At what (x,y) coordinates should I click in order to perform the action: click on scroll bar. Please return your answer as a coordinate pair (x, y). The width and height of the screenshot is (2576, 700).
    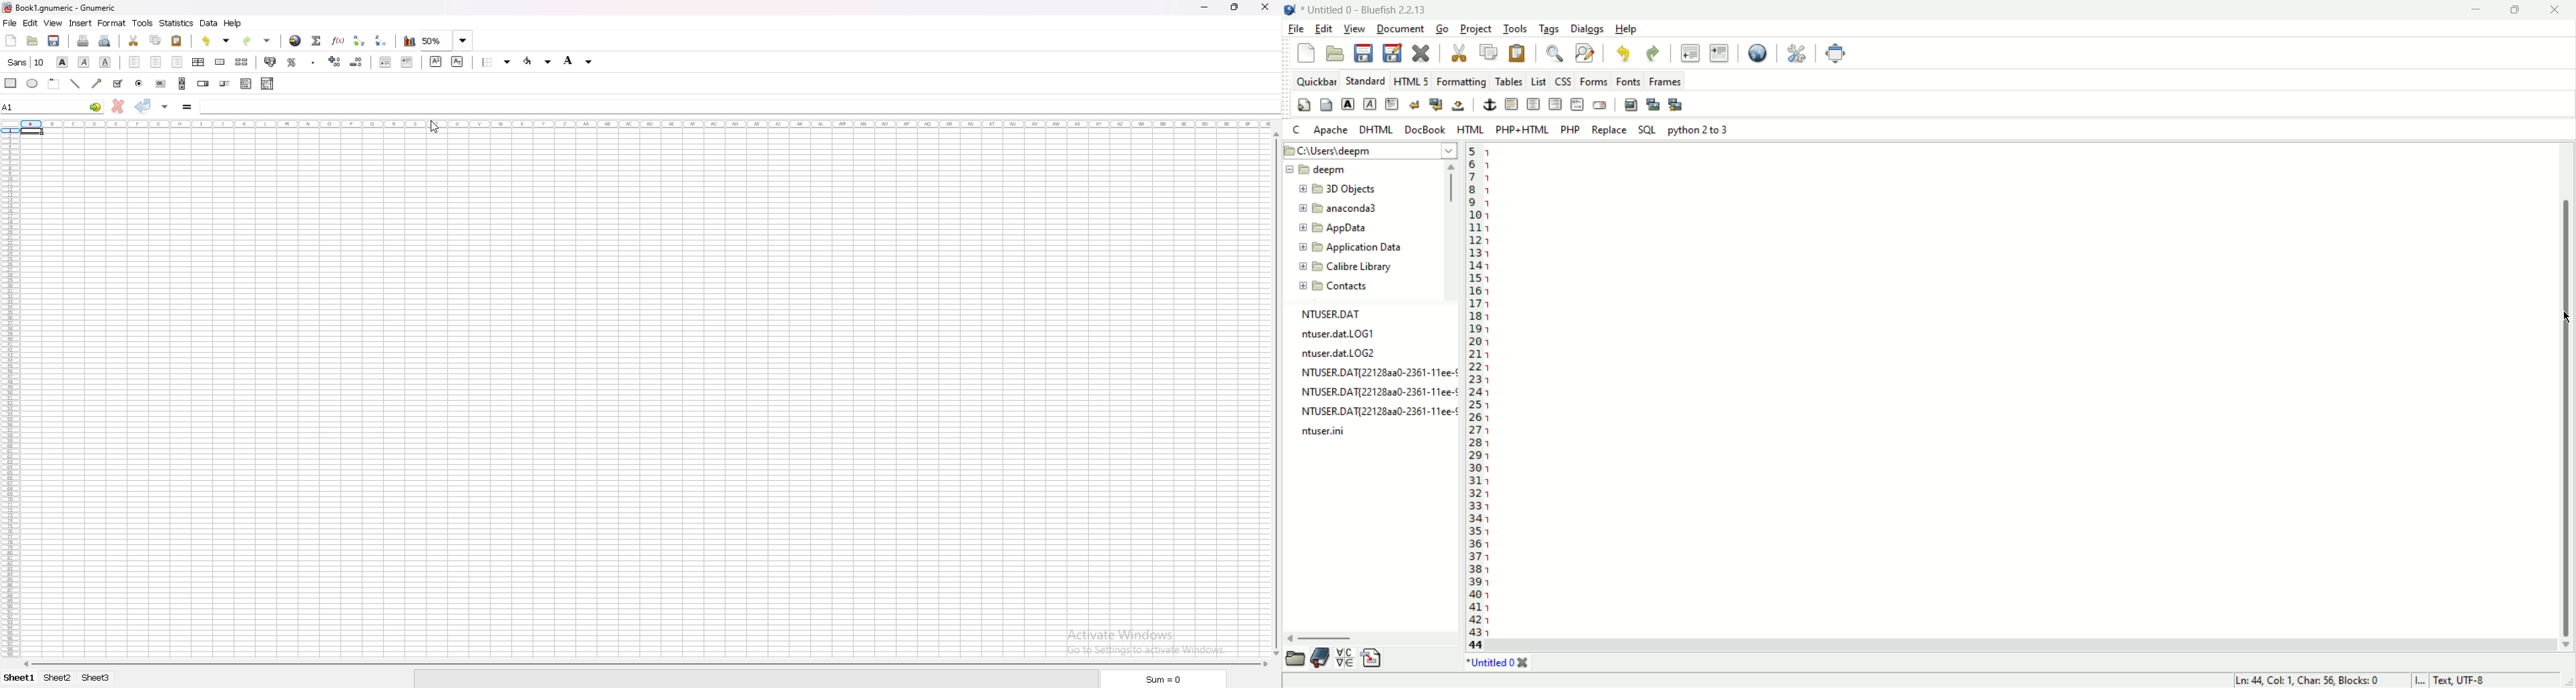
    Looking at the image, I should click on (182, 83).